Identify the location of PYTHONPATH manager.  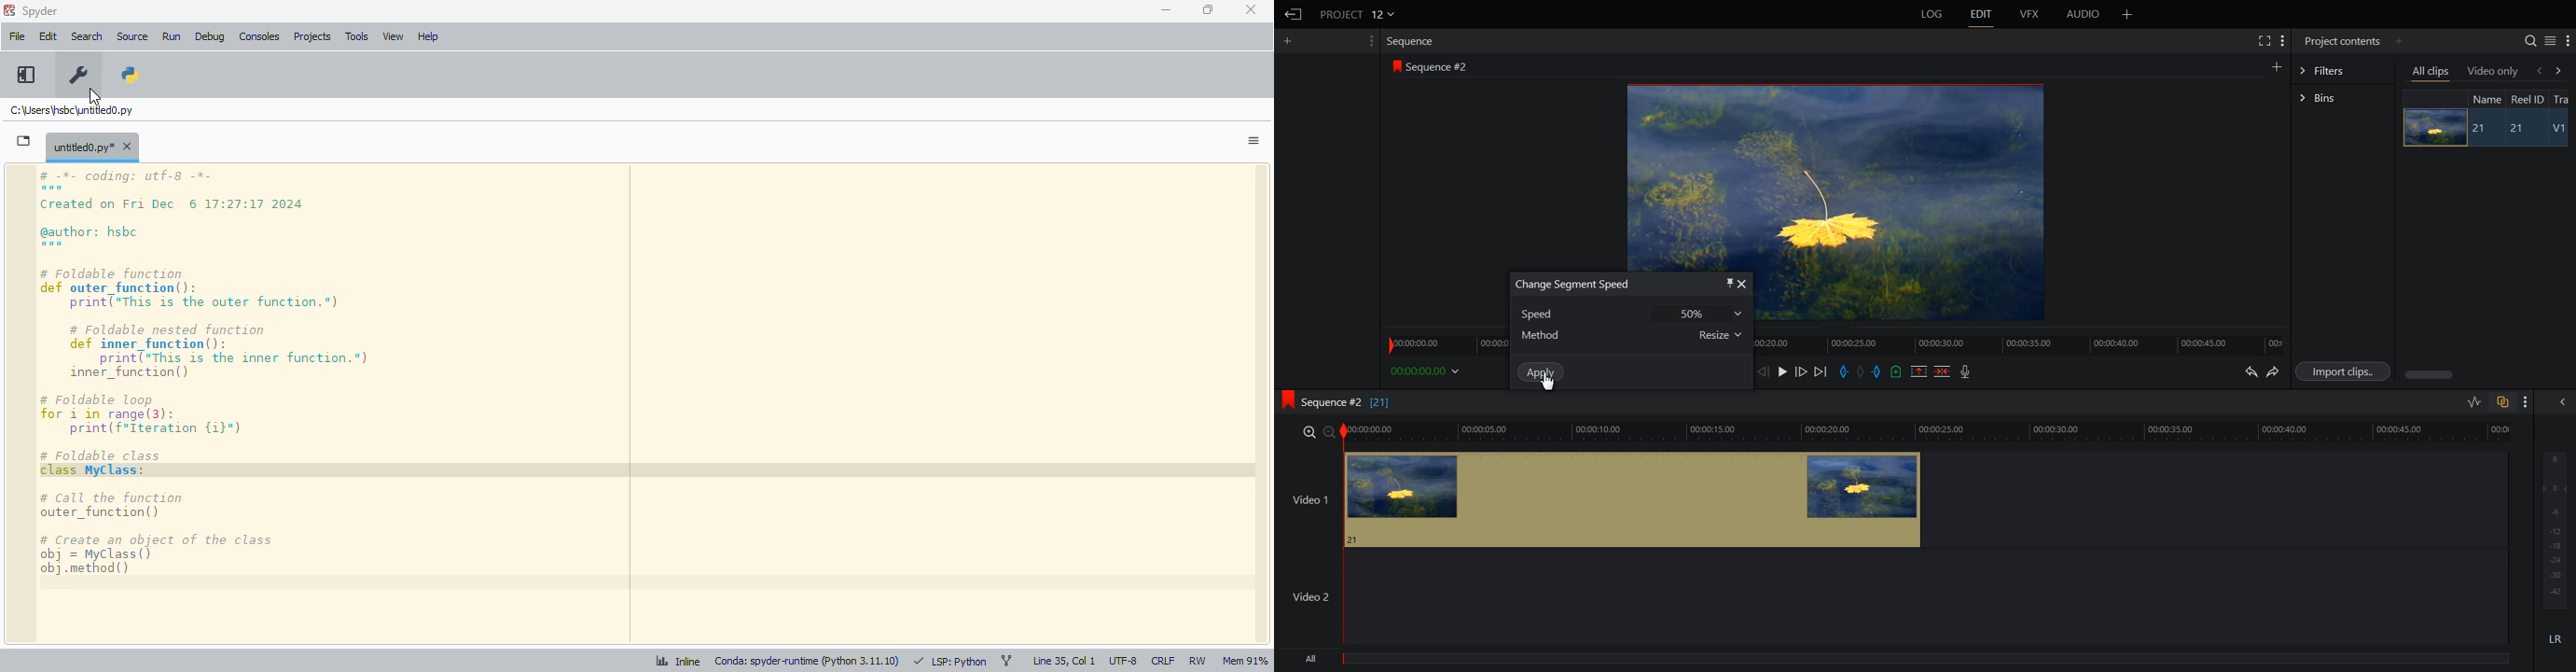
(132, 74).